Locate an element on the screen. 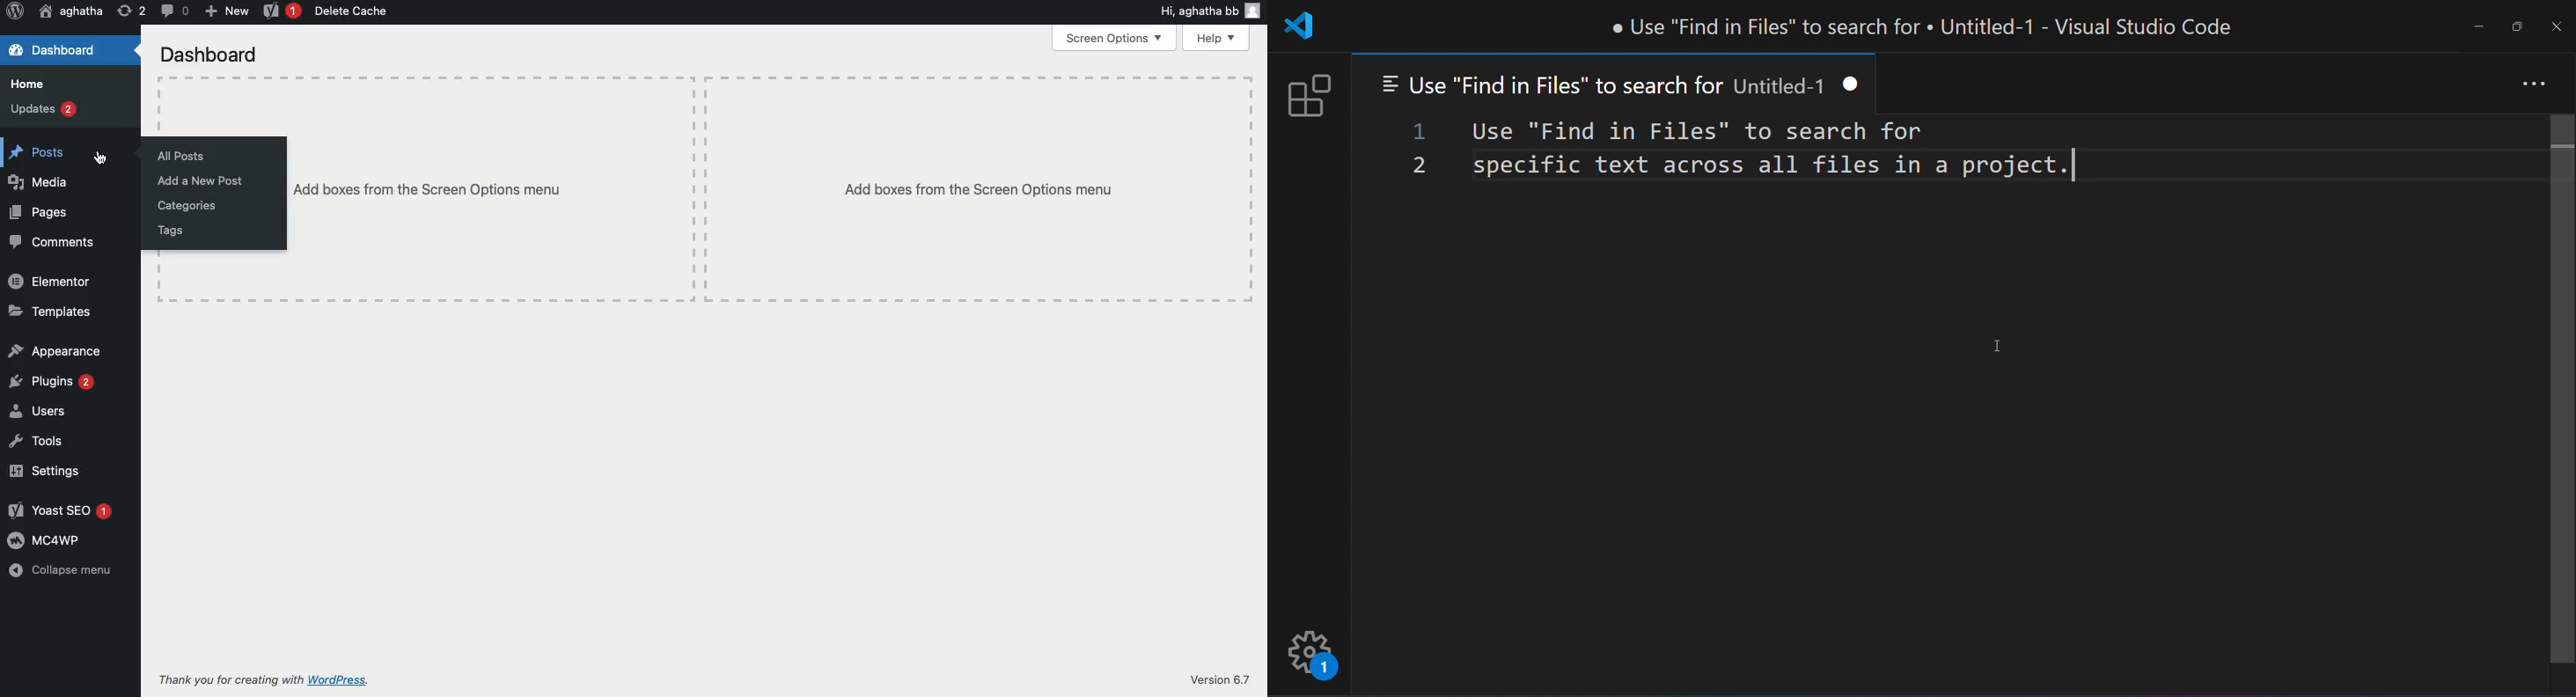  Elementor is located at coordinates (49, 280).